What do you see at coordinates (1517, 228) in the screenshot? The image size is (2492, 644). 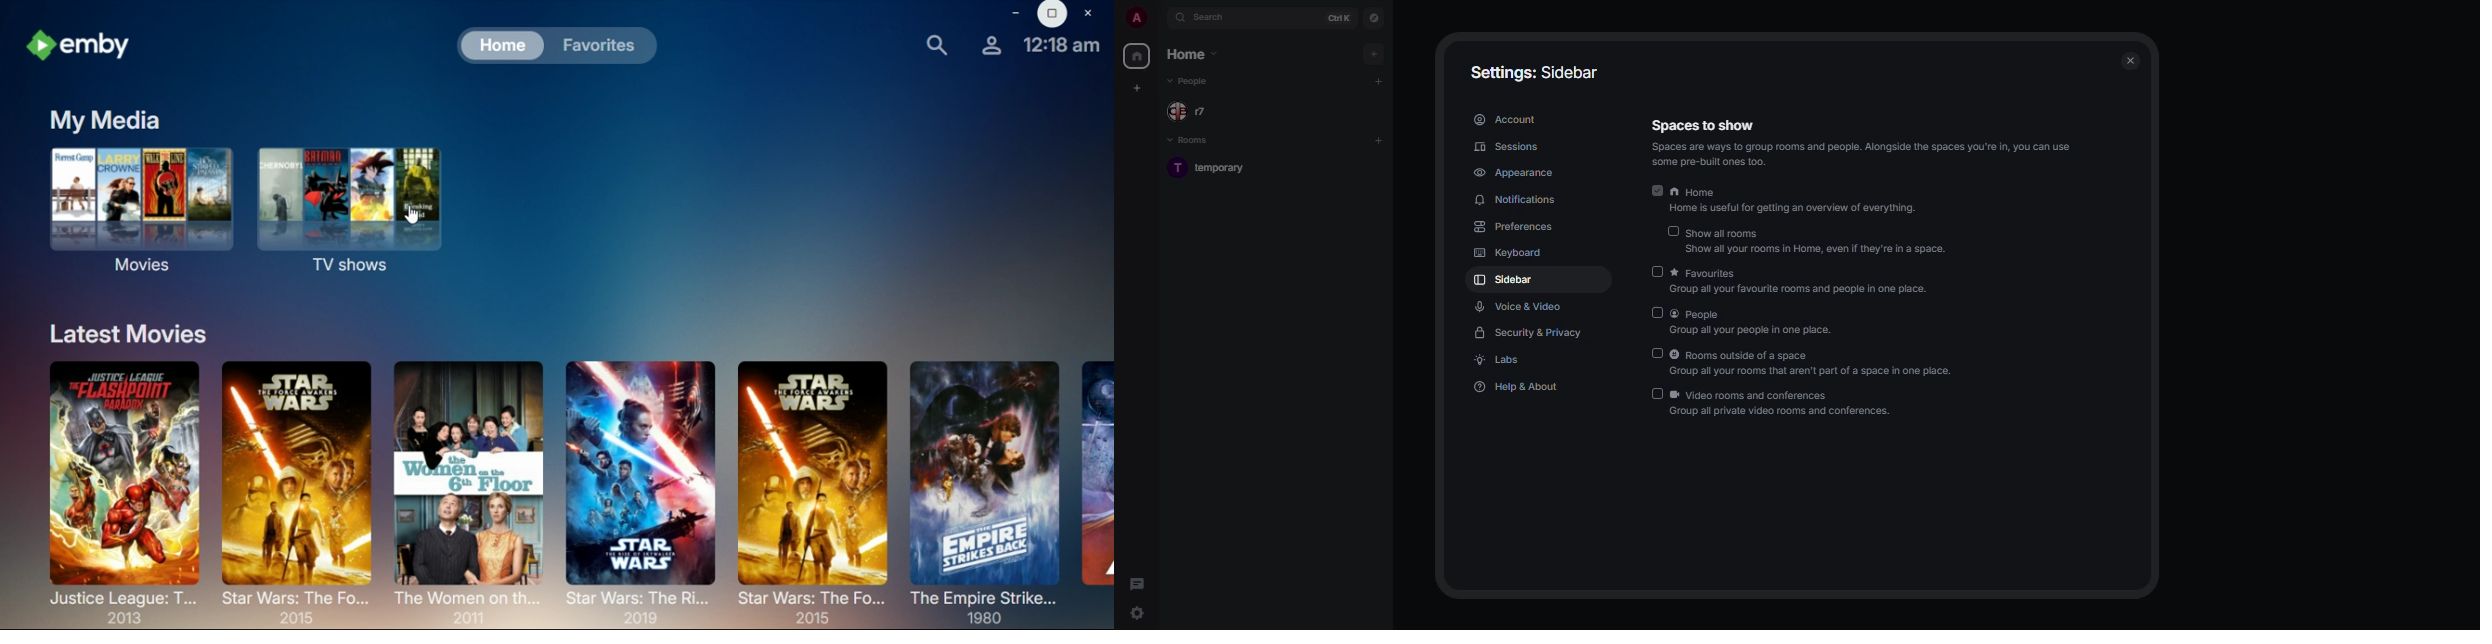 I see `preferences` at bounding box center [1517, 228].